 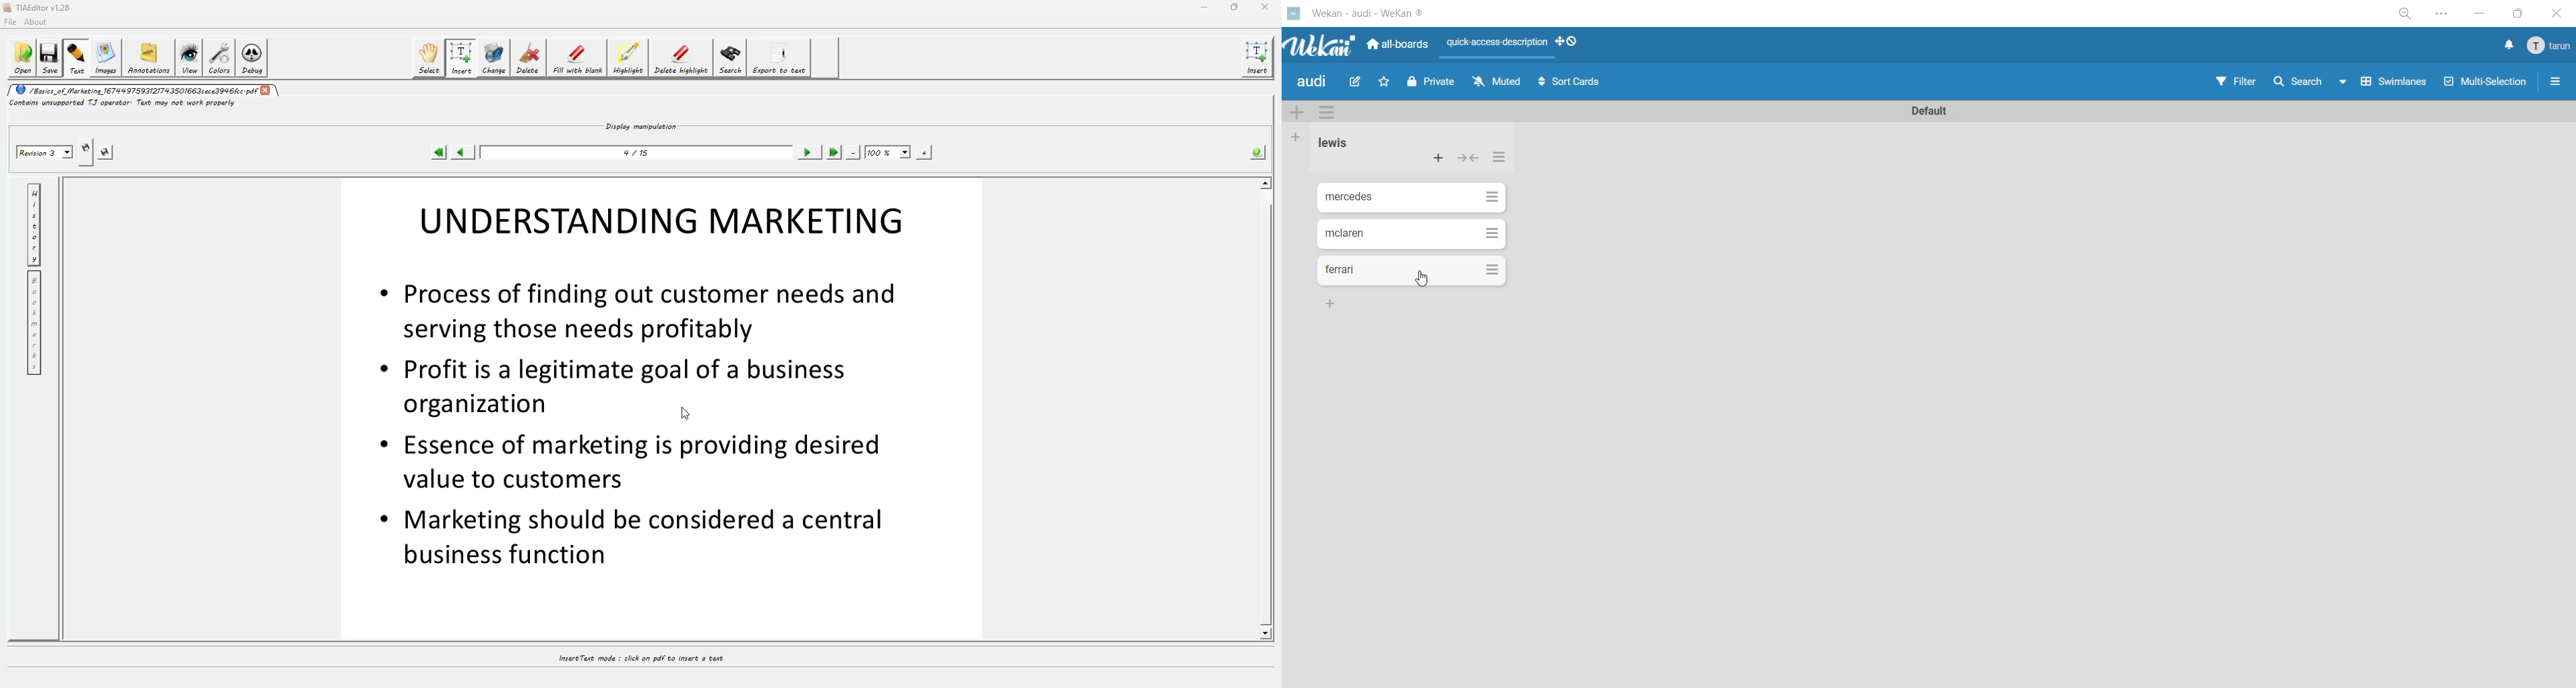 What do you see at coordinates (2554, 13) in the screenshot?
I see `close` at bounding box center [2554, 13].